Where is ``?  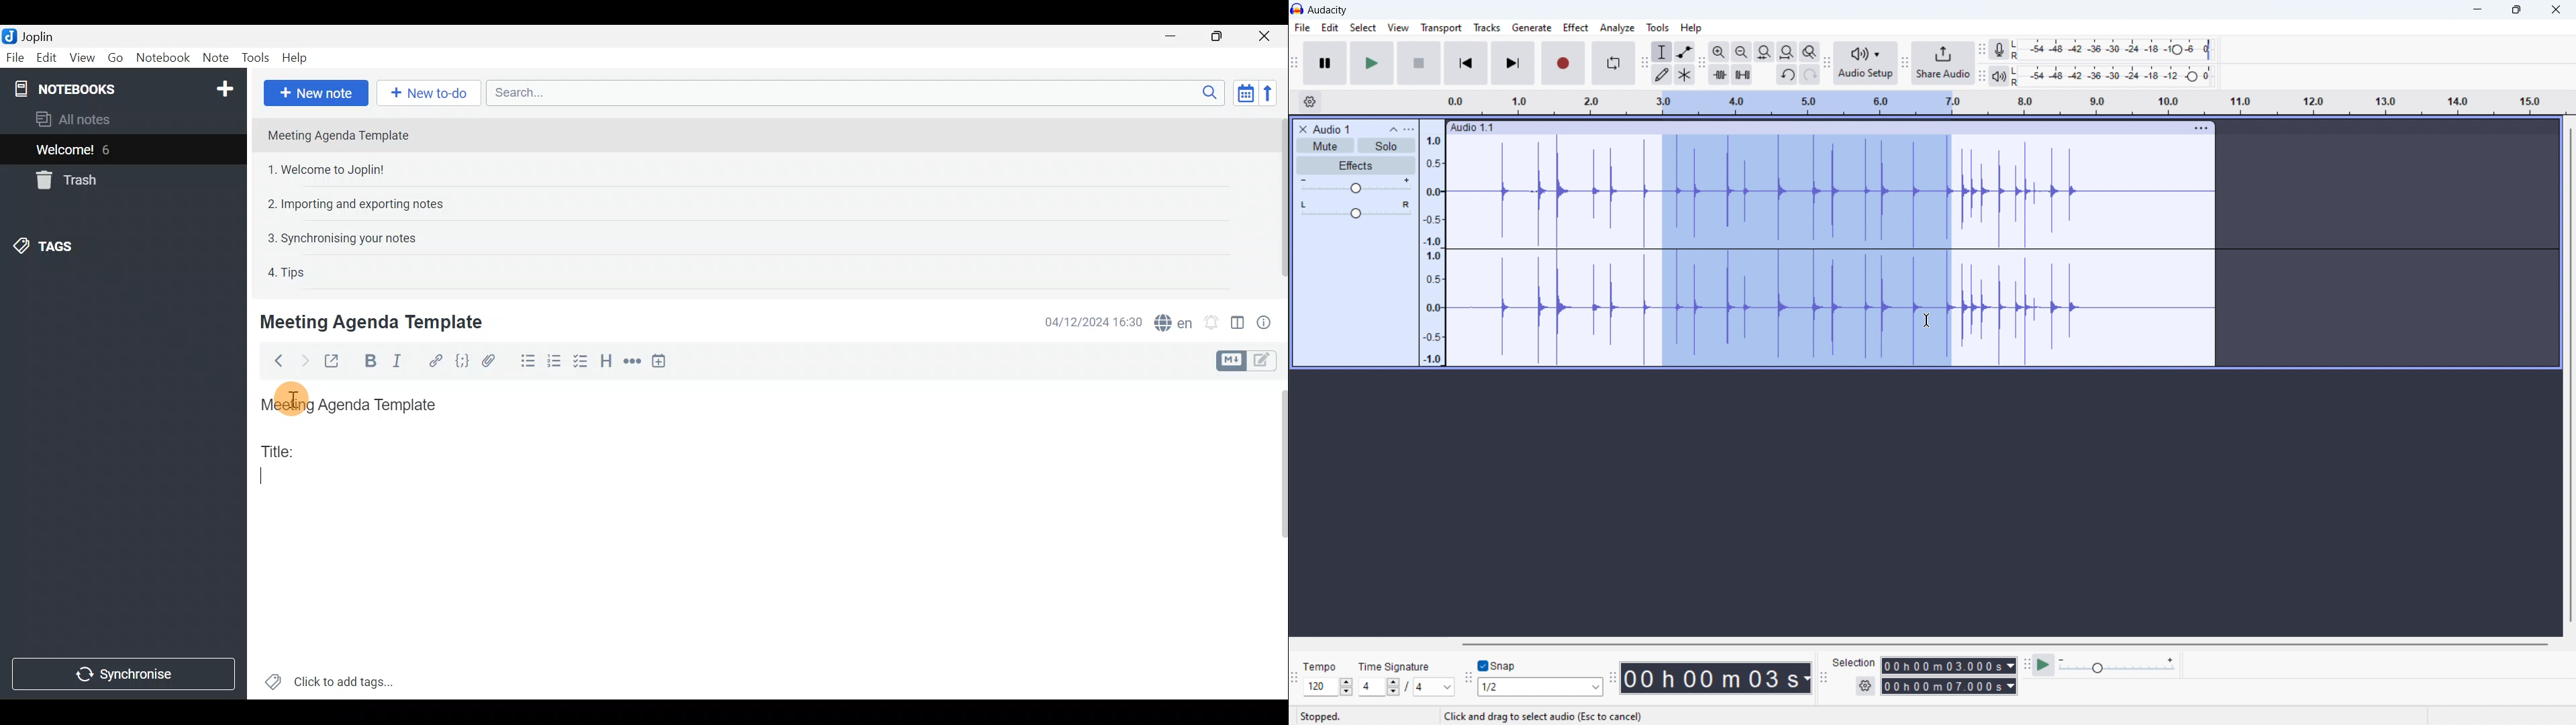  is located at coordinates (293, 397).